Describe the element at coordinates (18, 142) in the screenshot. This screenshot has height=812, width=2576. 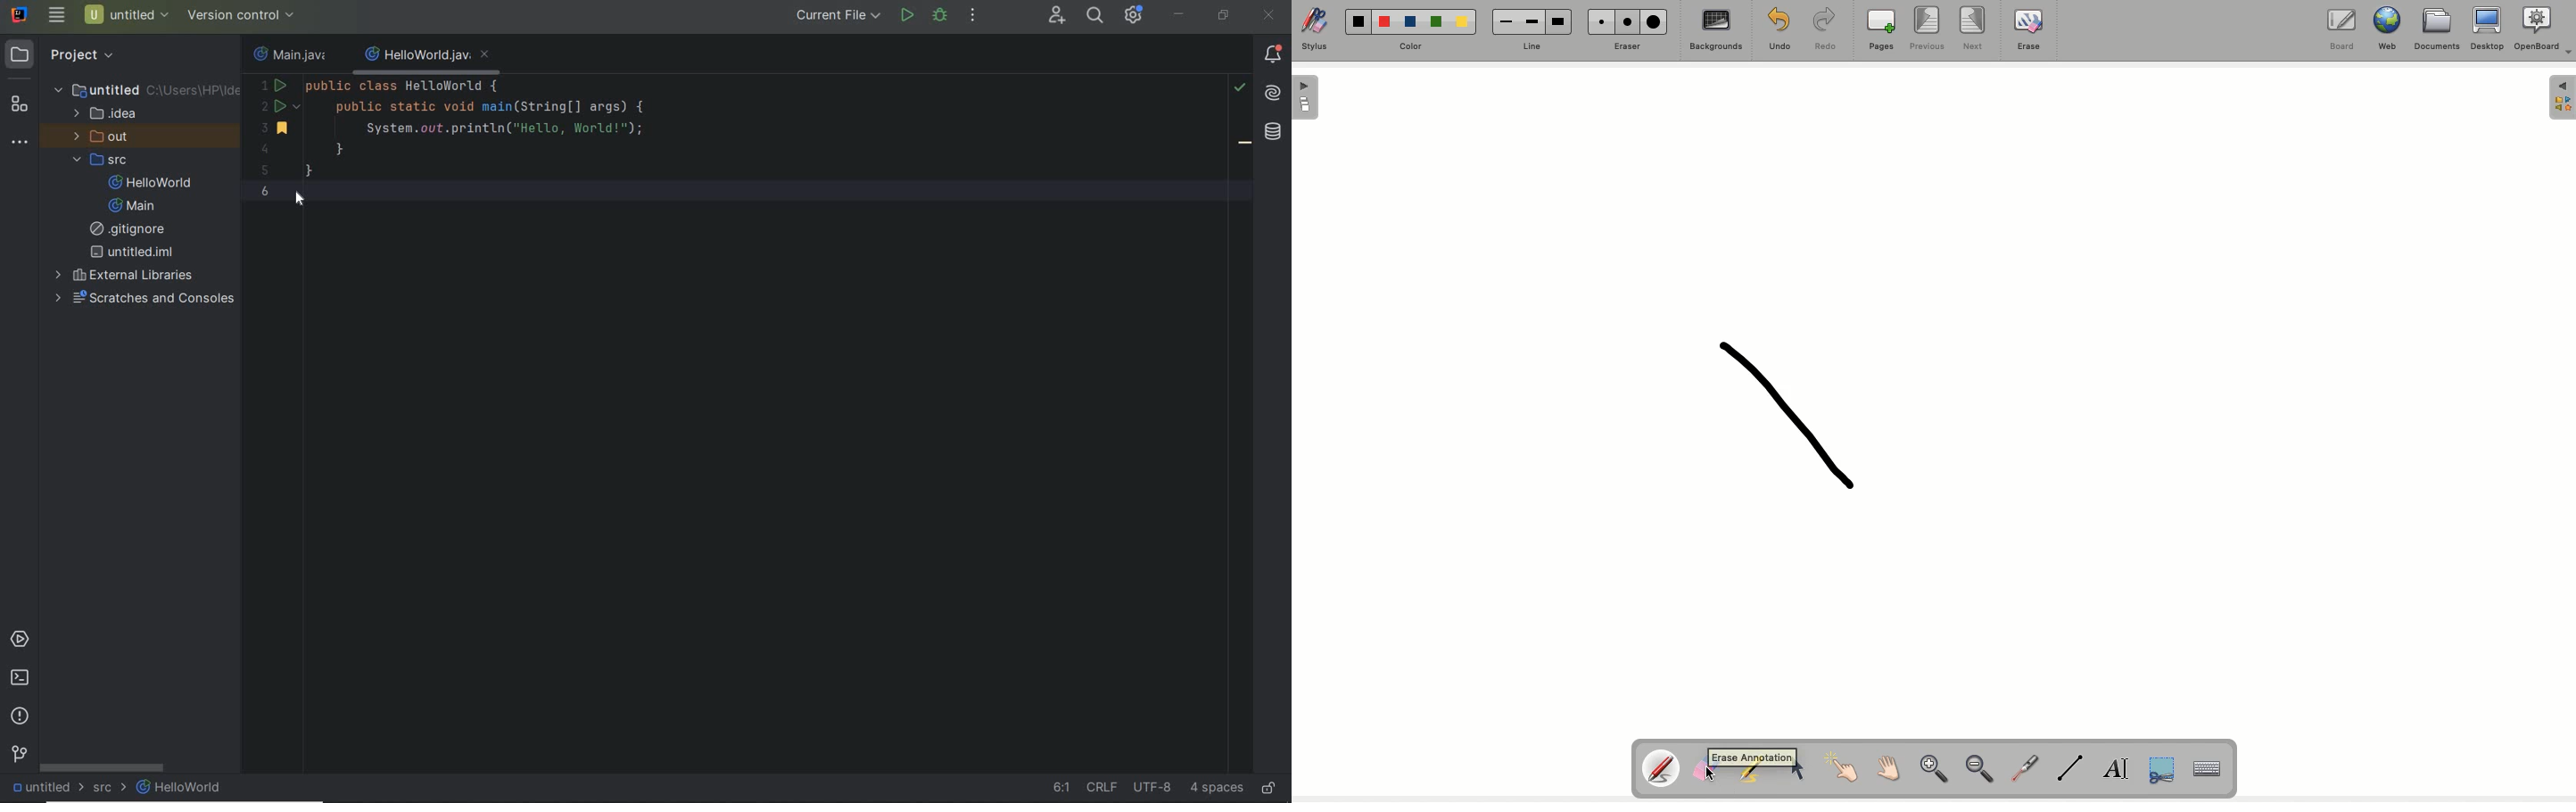
I see `more tool windows` at that location.